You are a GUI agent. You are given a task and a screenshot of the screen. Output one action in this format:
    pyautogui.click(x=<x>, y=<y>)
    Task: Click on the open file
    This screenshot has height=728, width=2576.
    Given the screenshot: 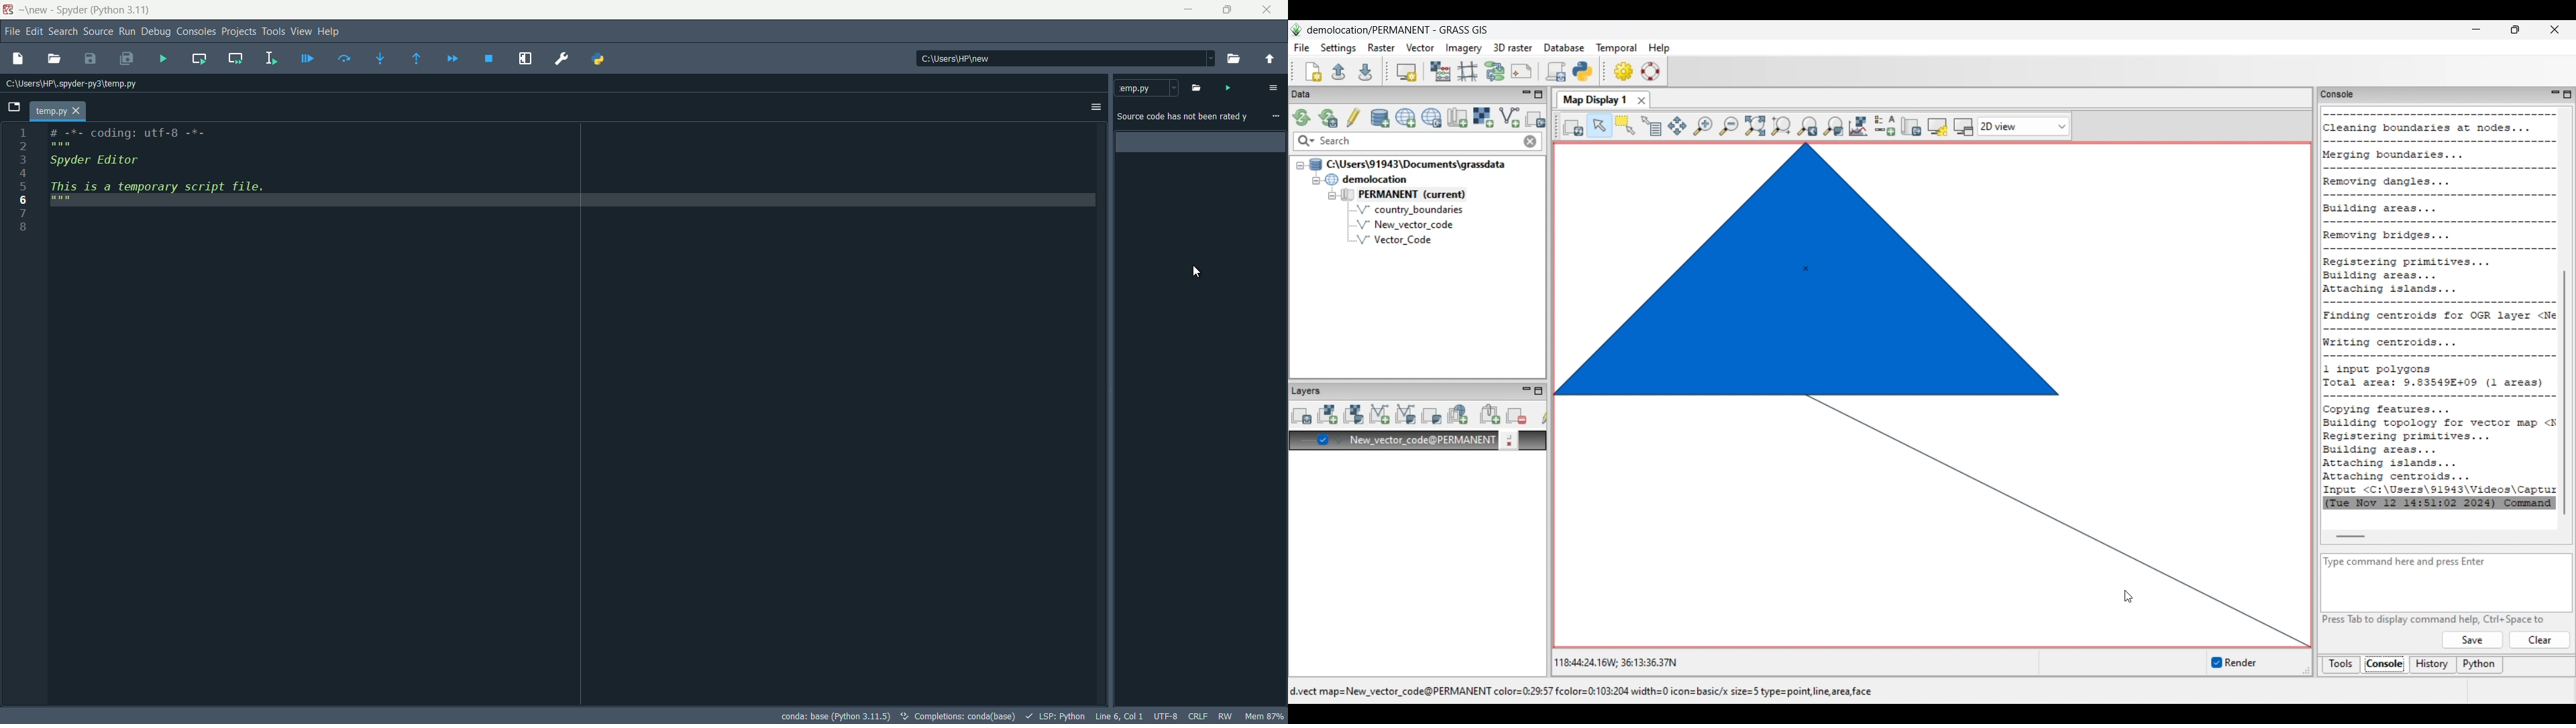 What is the action you would take?
    pyautogui.click(x=1195, y=87)
    